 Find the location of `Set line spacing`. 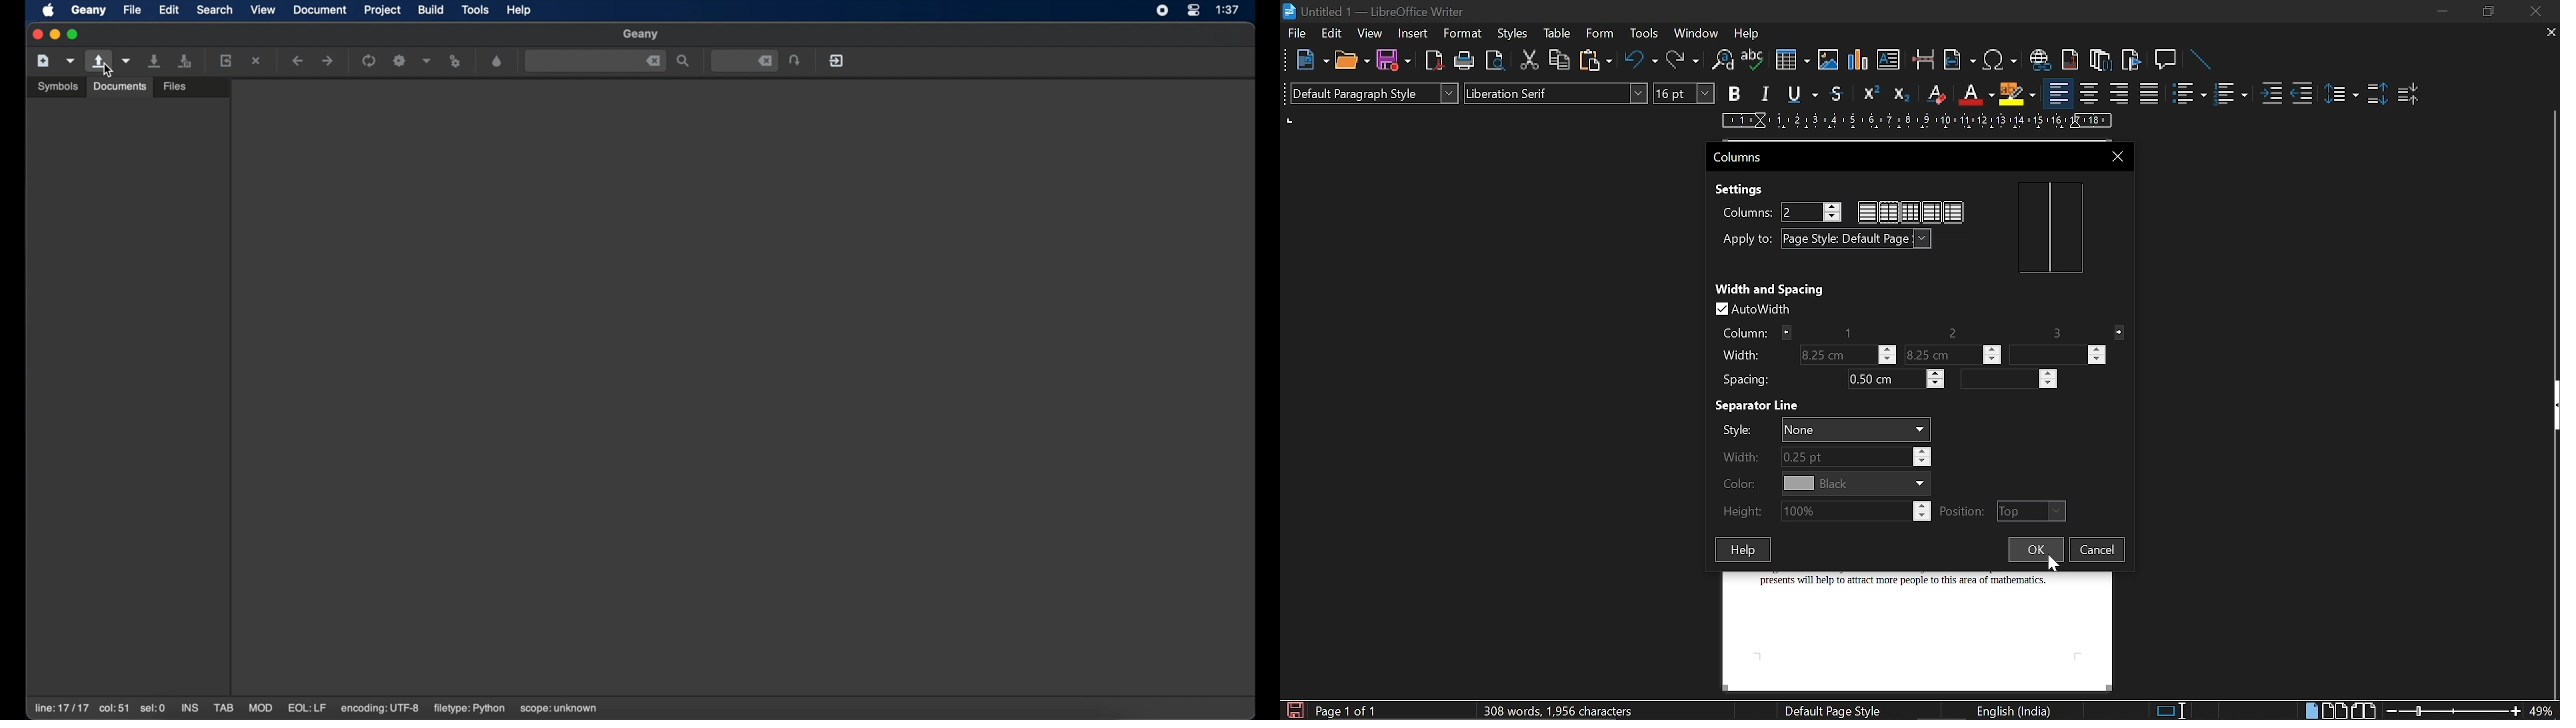

Set line spacing is located at coordinates (2341, 94).